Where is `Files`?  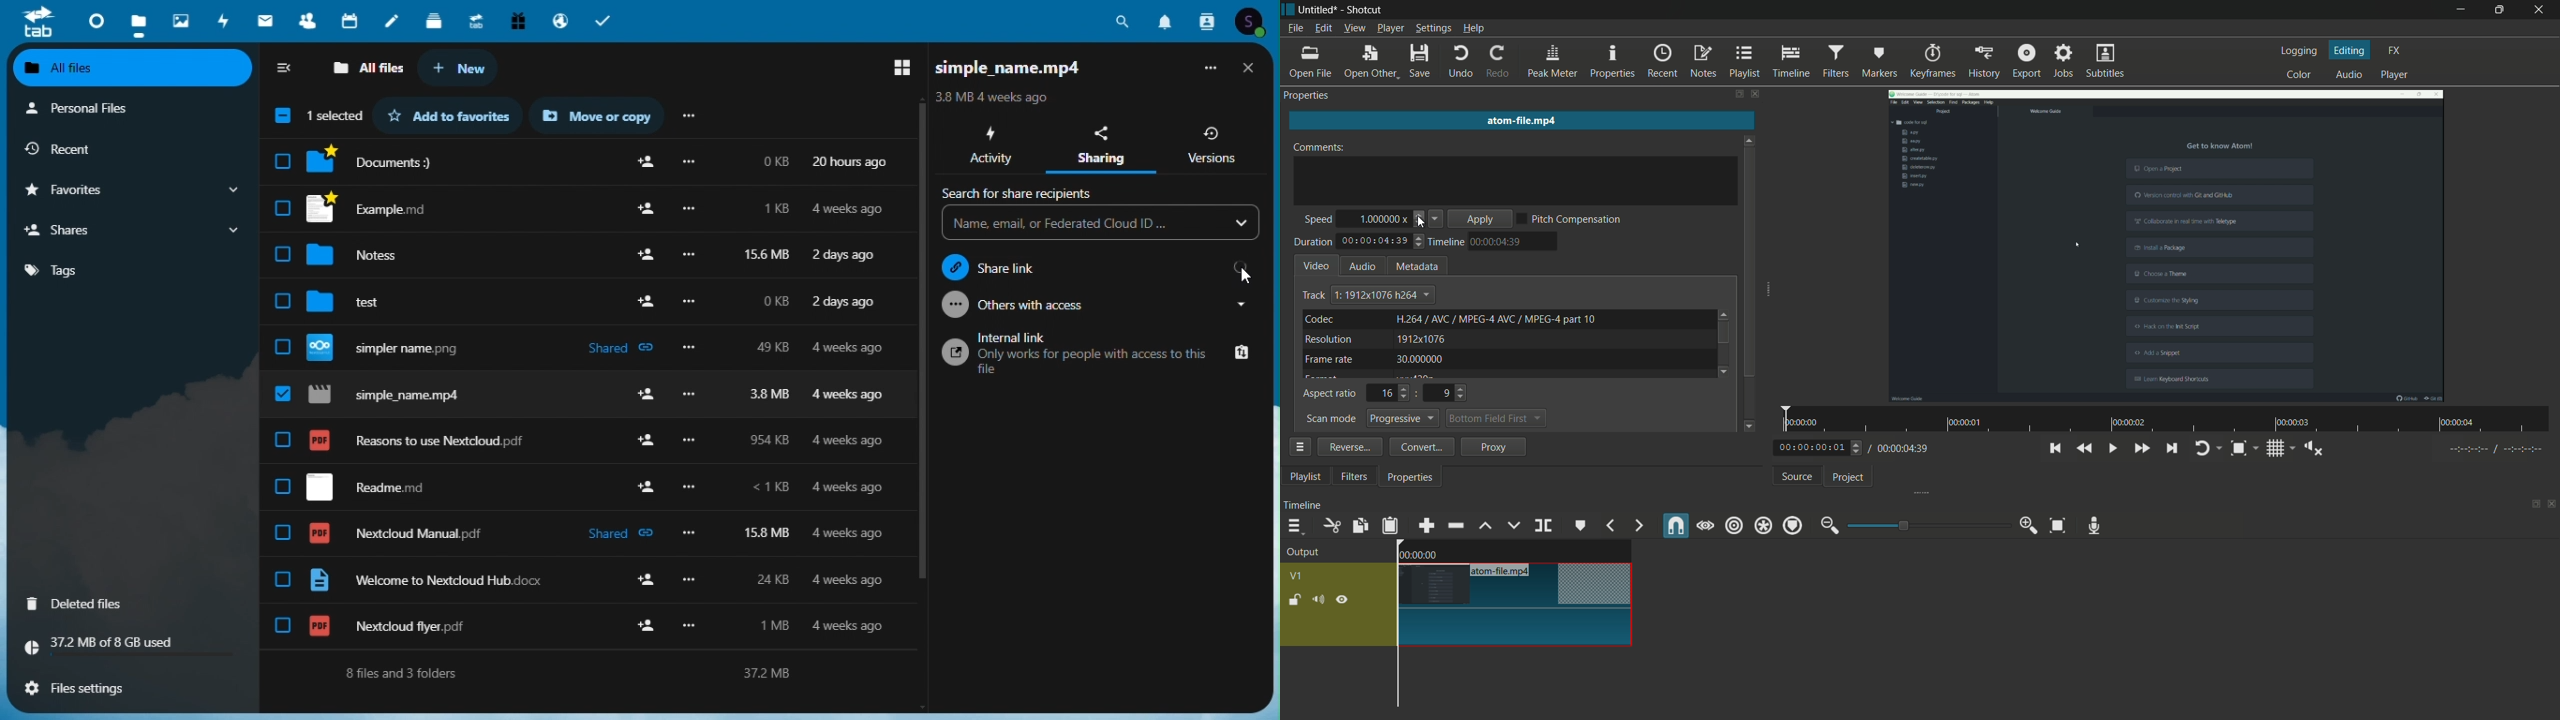
Files is located at coordinates (136, 21).